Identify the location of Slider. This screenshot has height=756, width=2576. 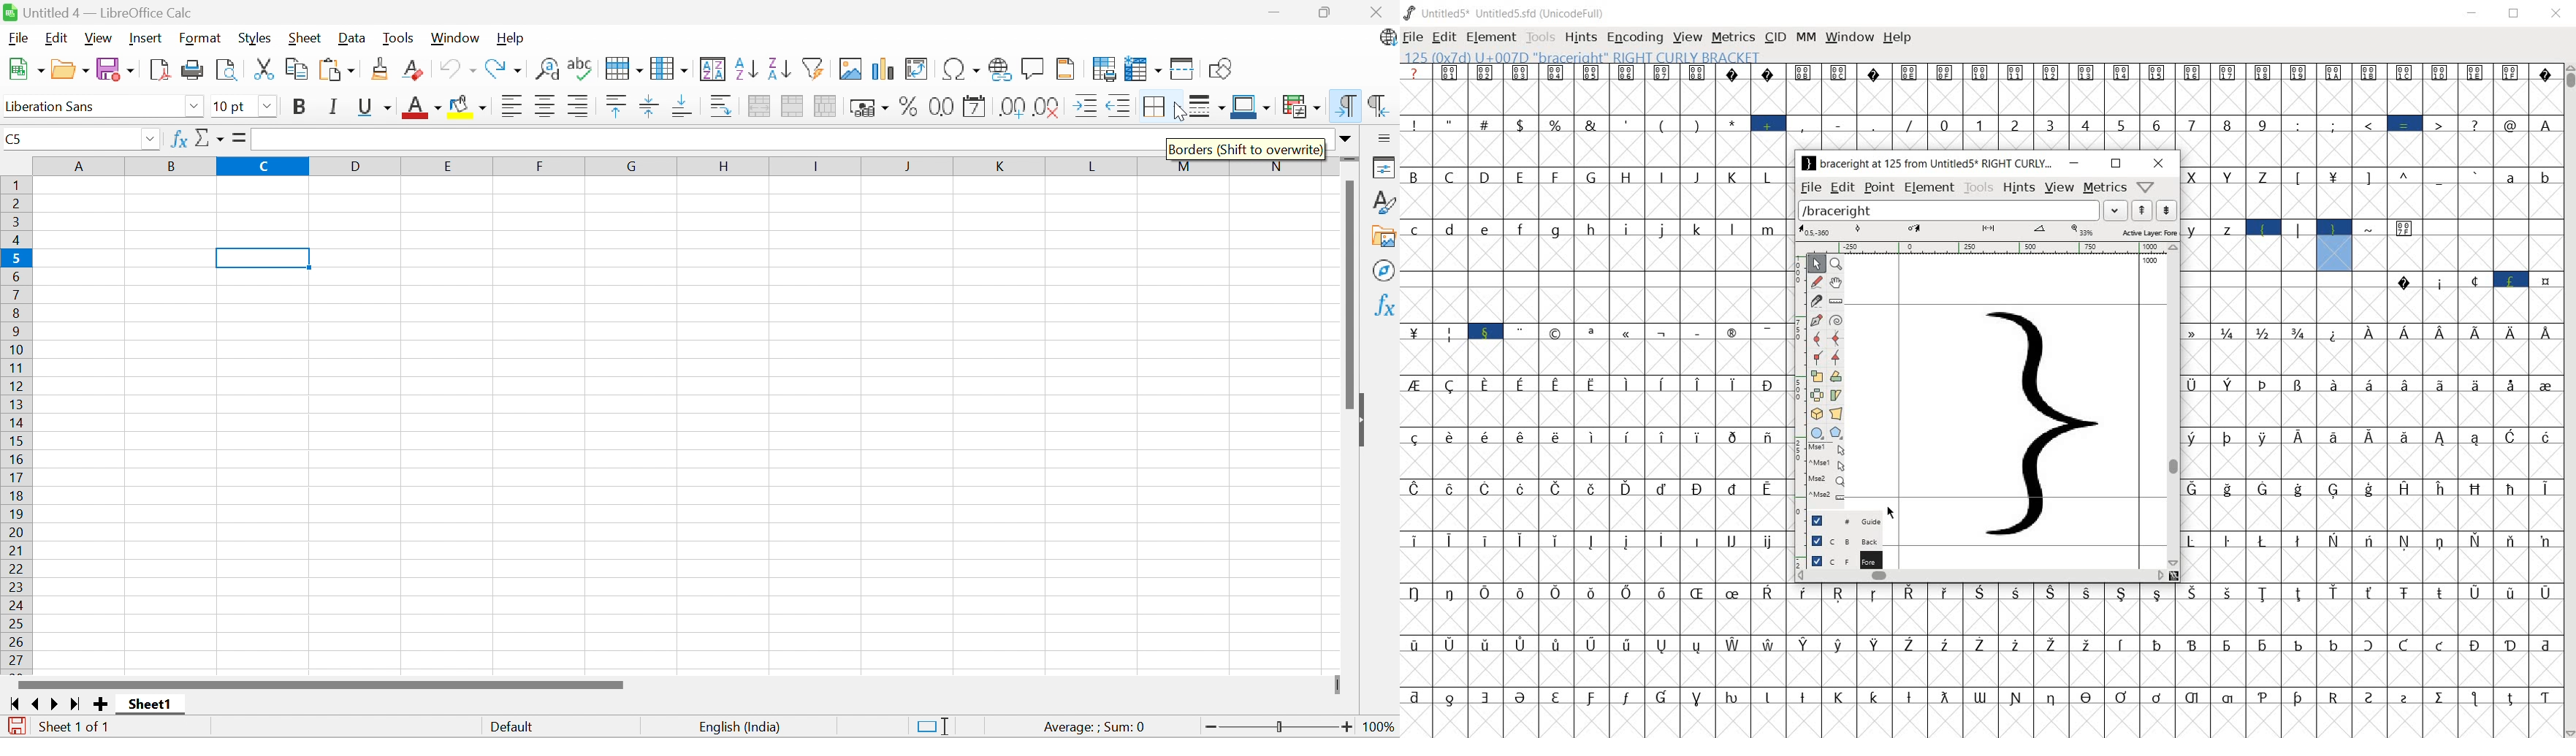
(1340, 685).